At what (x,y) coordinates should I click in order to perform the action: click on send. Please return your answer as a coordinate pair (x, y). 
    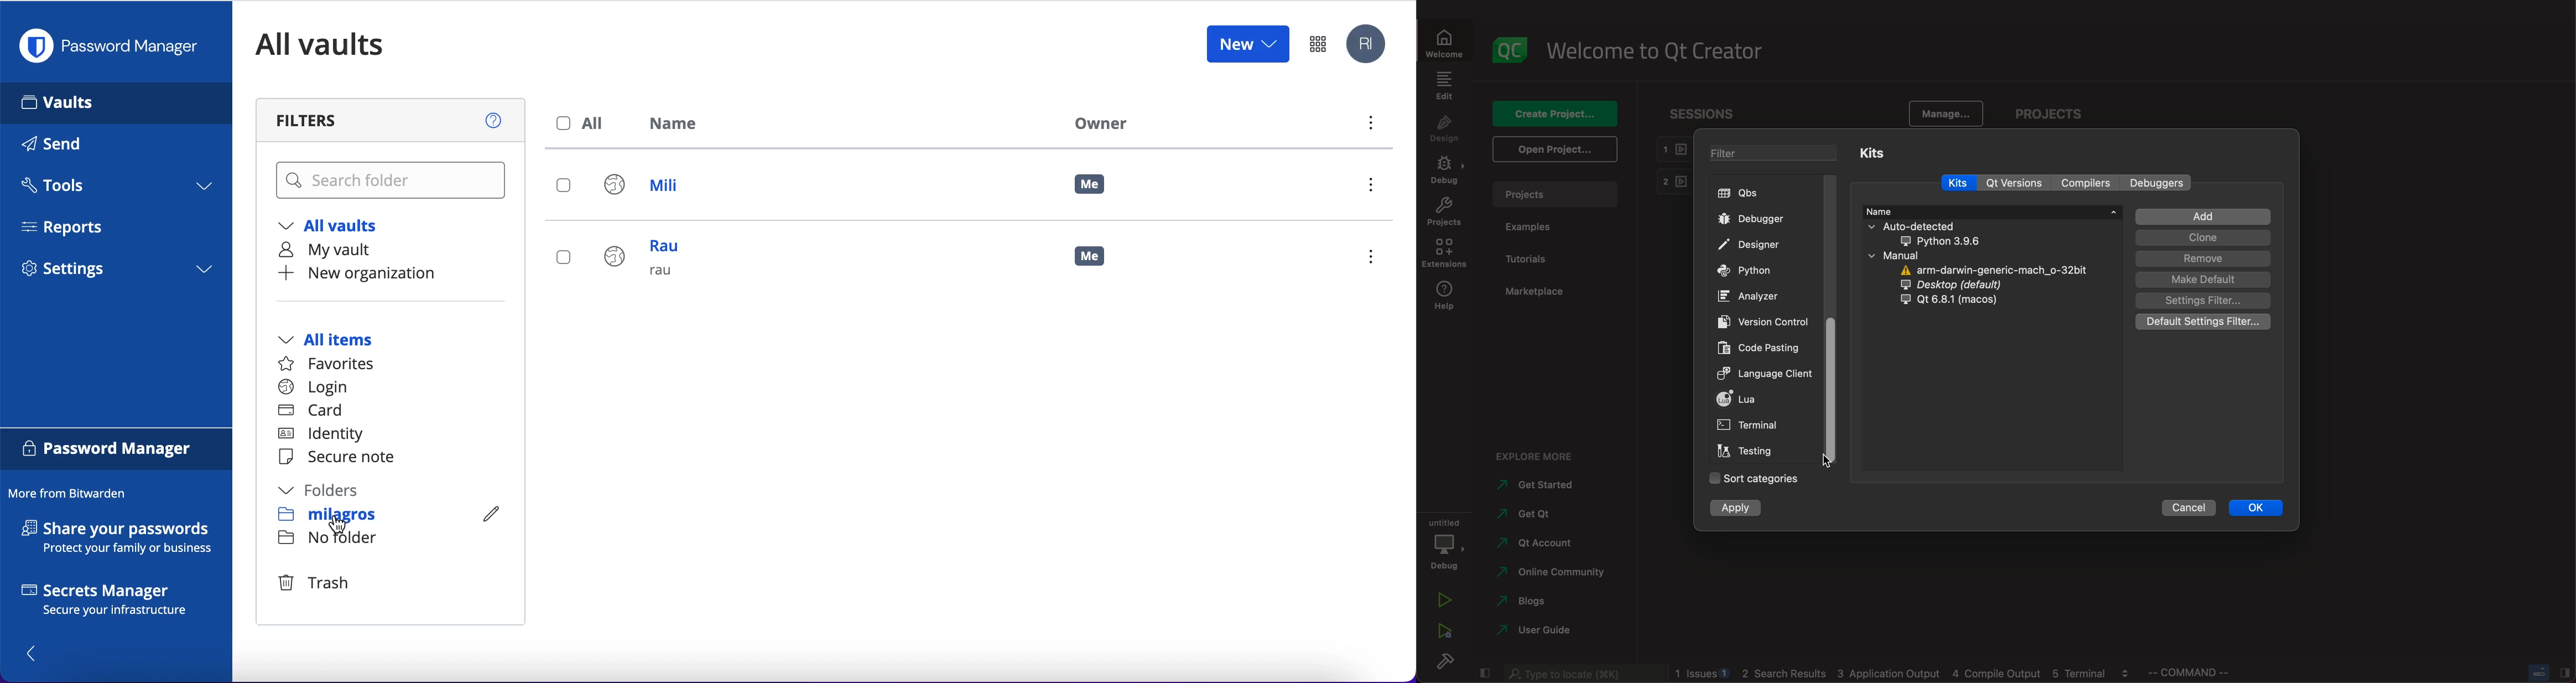
    Looking at the image, I should click on (67, 146).